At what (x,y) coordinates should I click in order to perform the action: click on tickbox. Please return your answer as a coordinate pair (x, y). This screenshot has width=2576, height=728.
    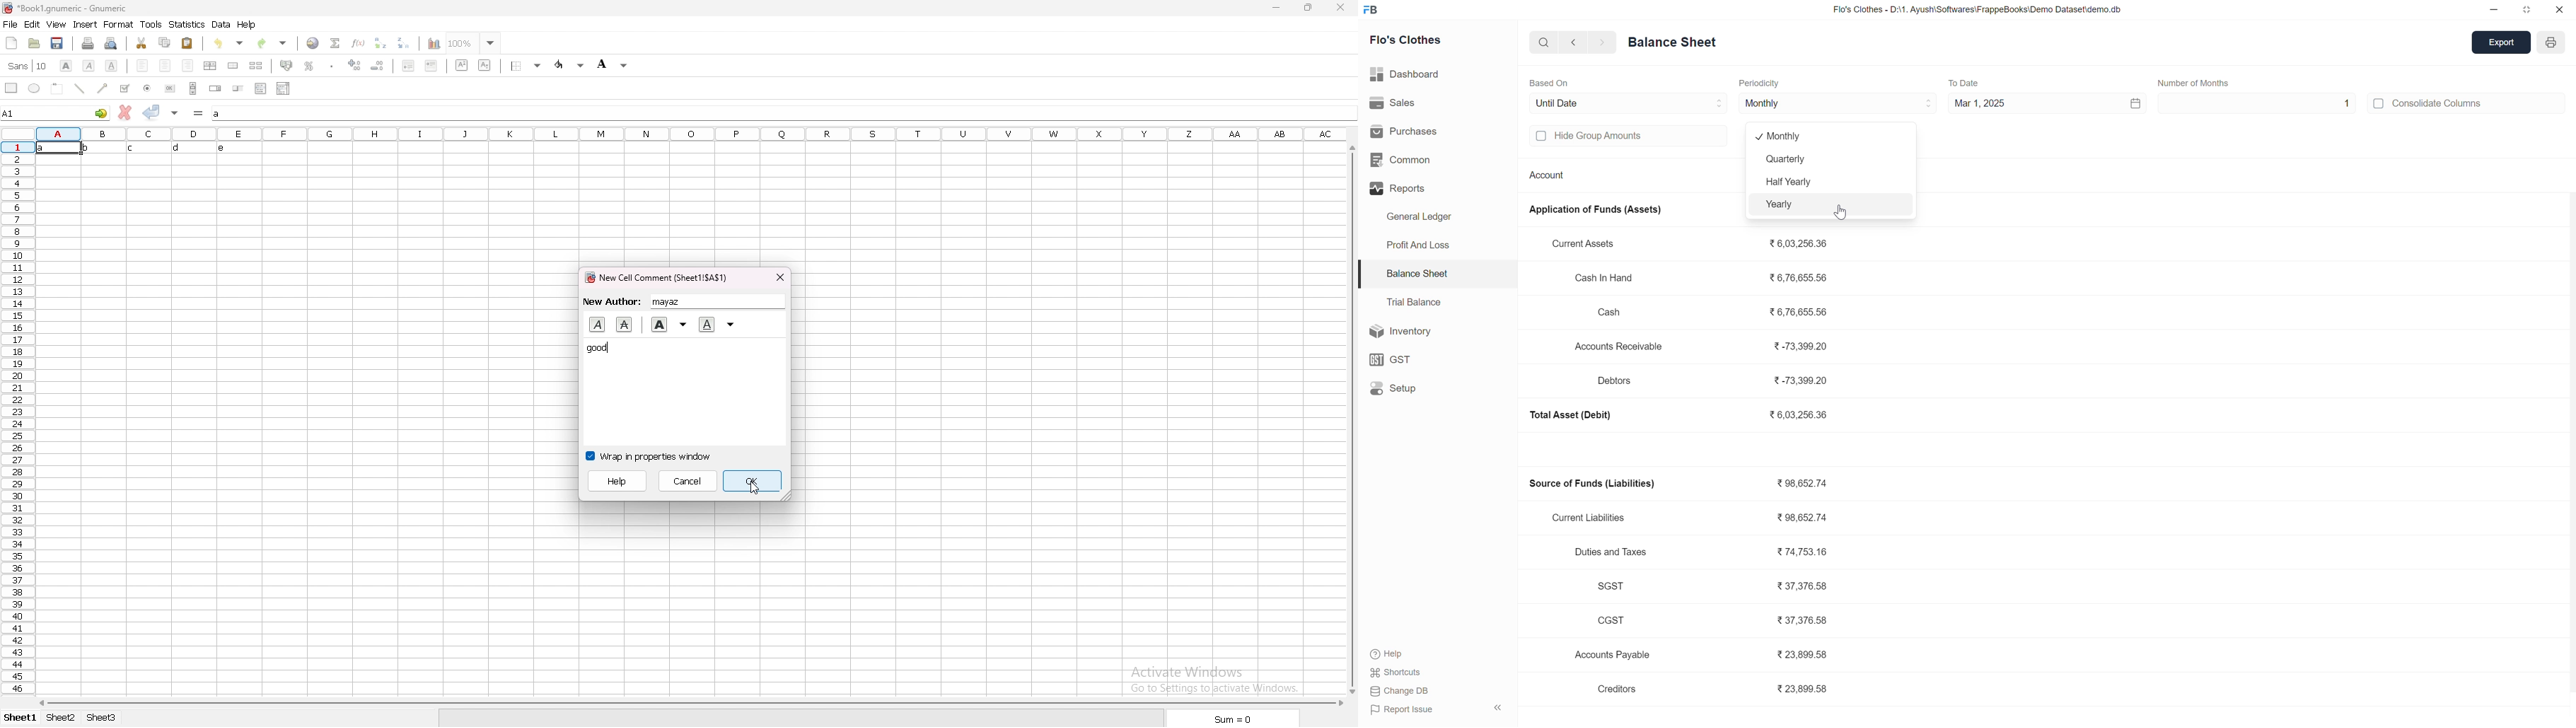
    Looking at the image, I should click on (124, 88).